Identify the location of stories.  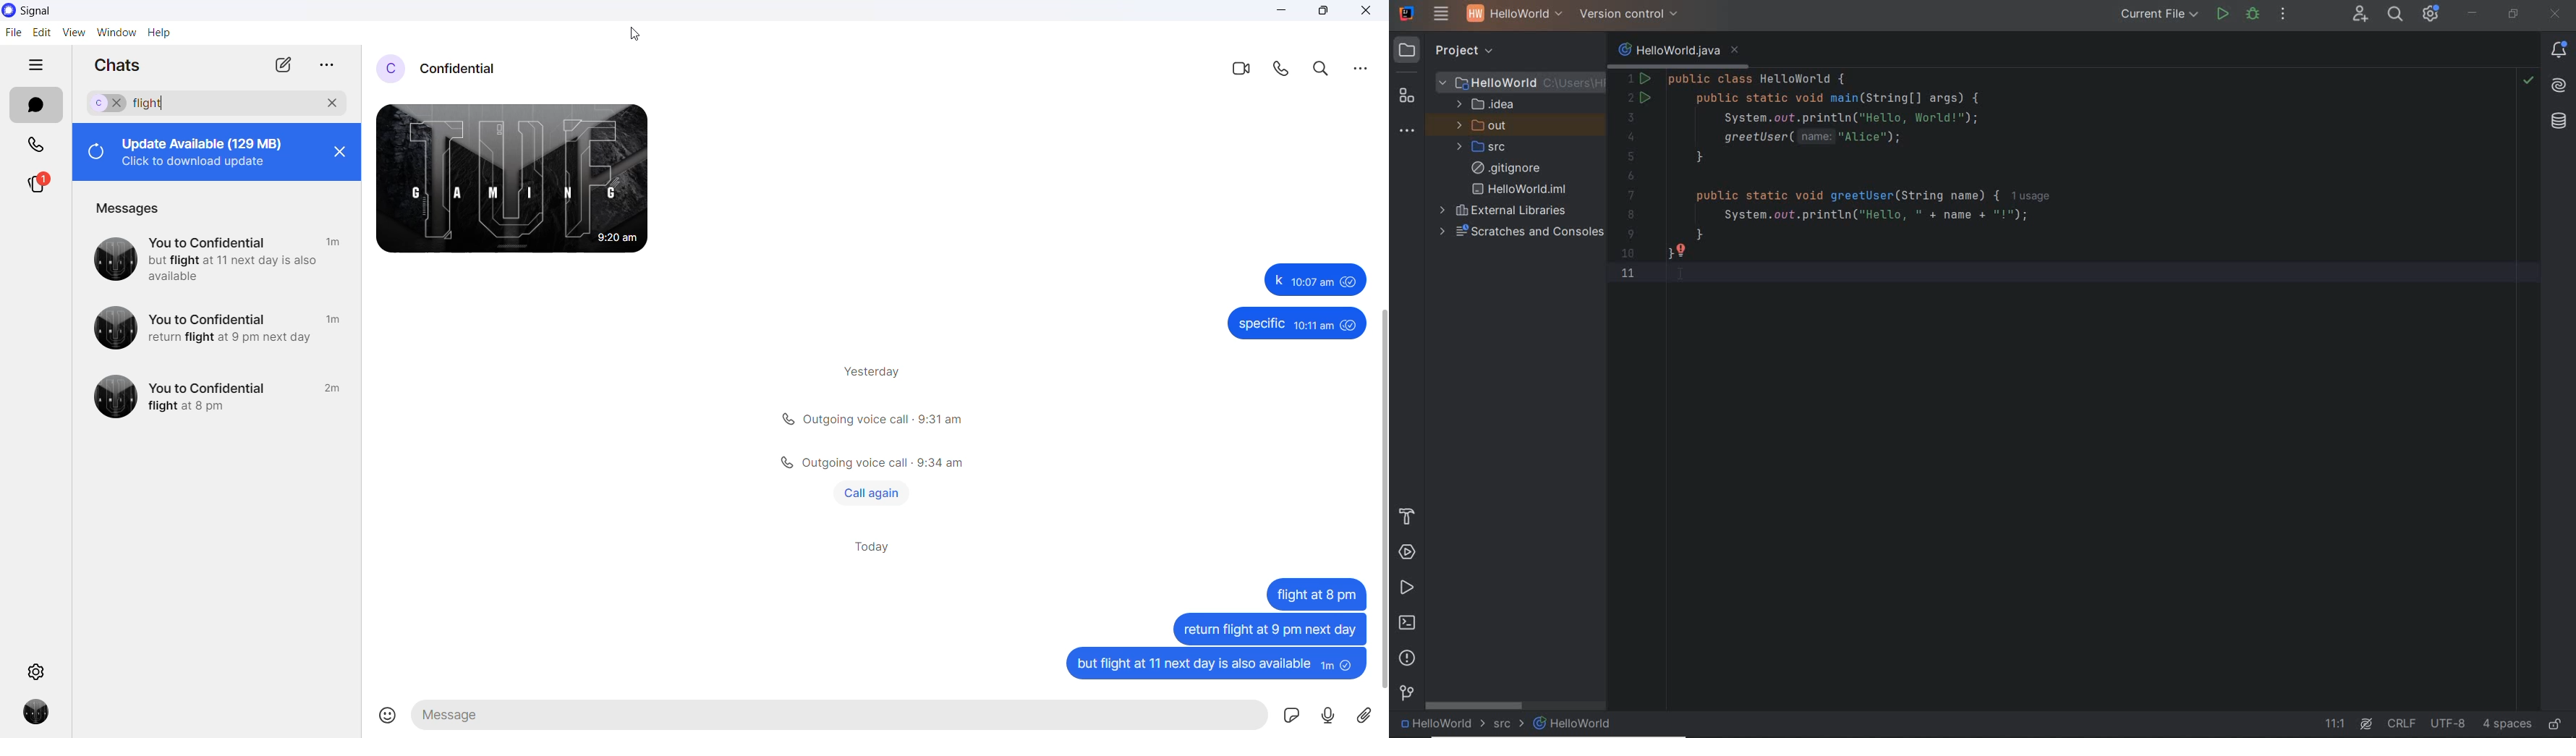
(38, 188).